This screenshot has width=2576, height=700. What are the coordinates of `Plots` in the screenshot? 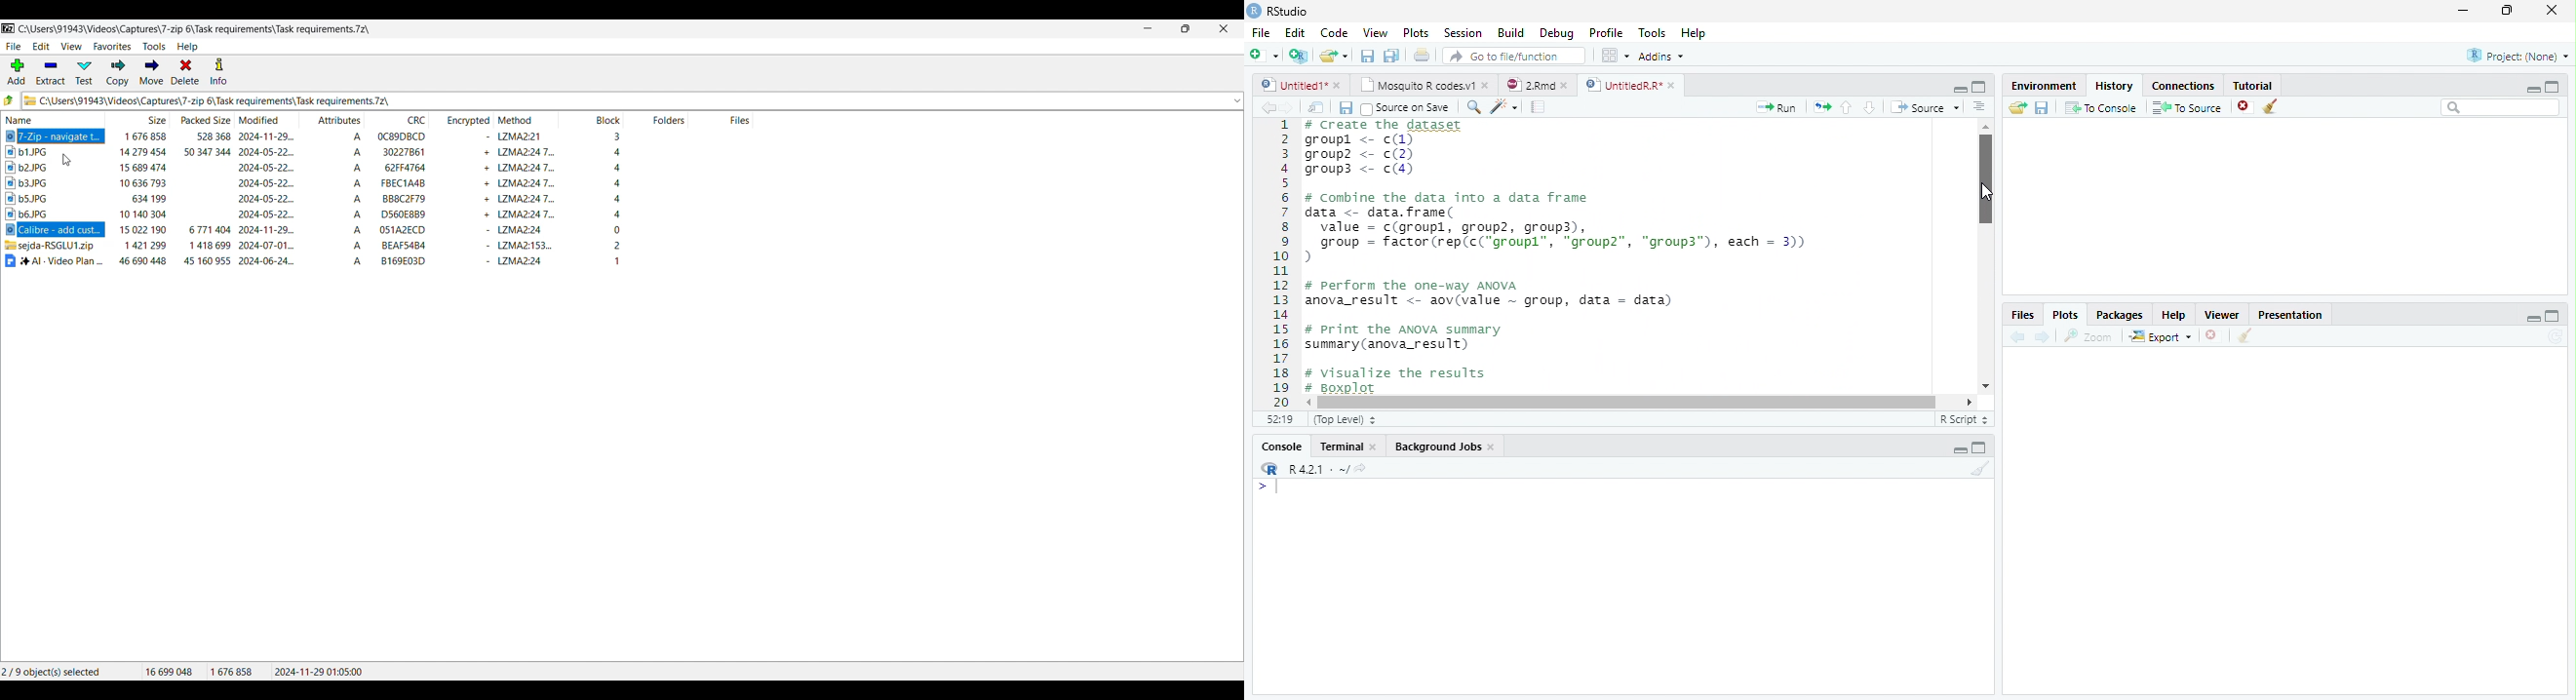 It's located at (2064, 315).